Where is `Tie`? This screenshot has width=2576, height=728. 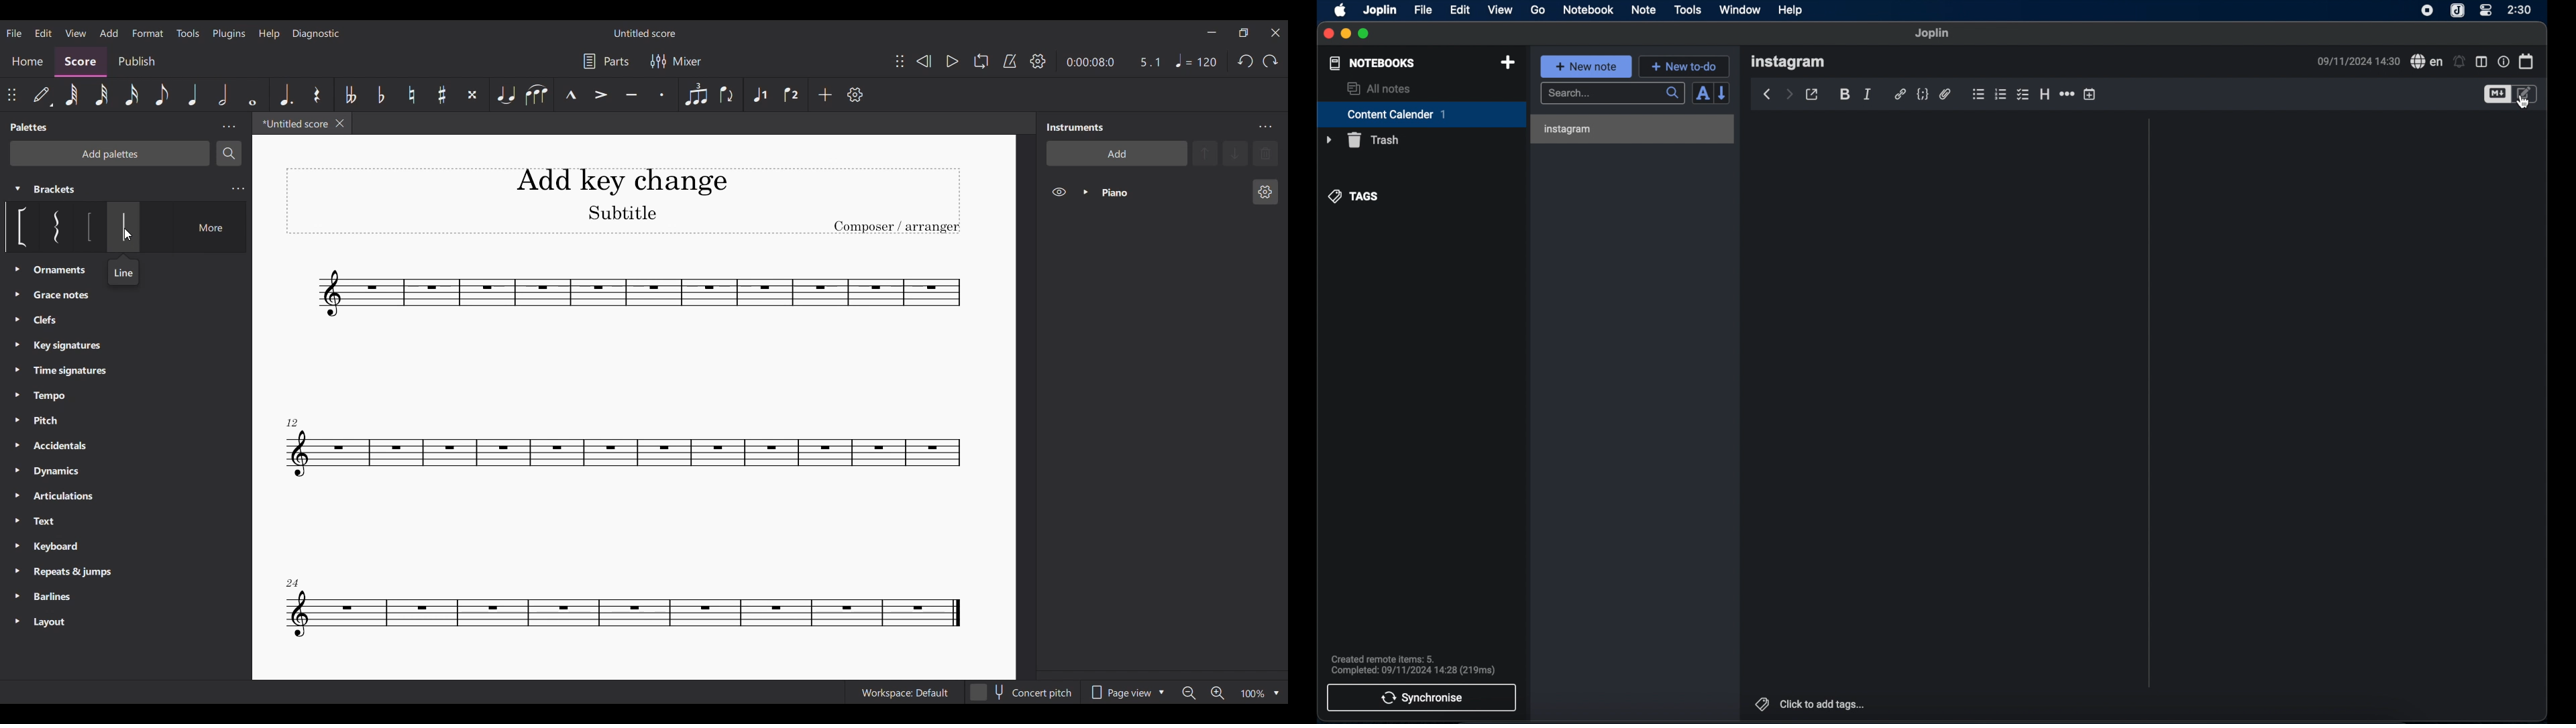
Tie is located at coordinates (507, 95).